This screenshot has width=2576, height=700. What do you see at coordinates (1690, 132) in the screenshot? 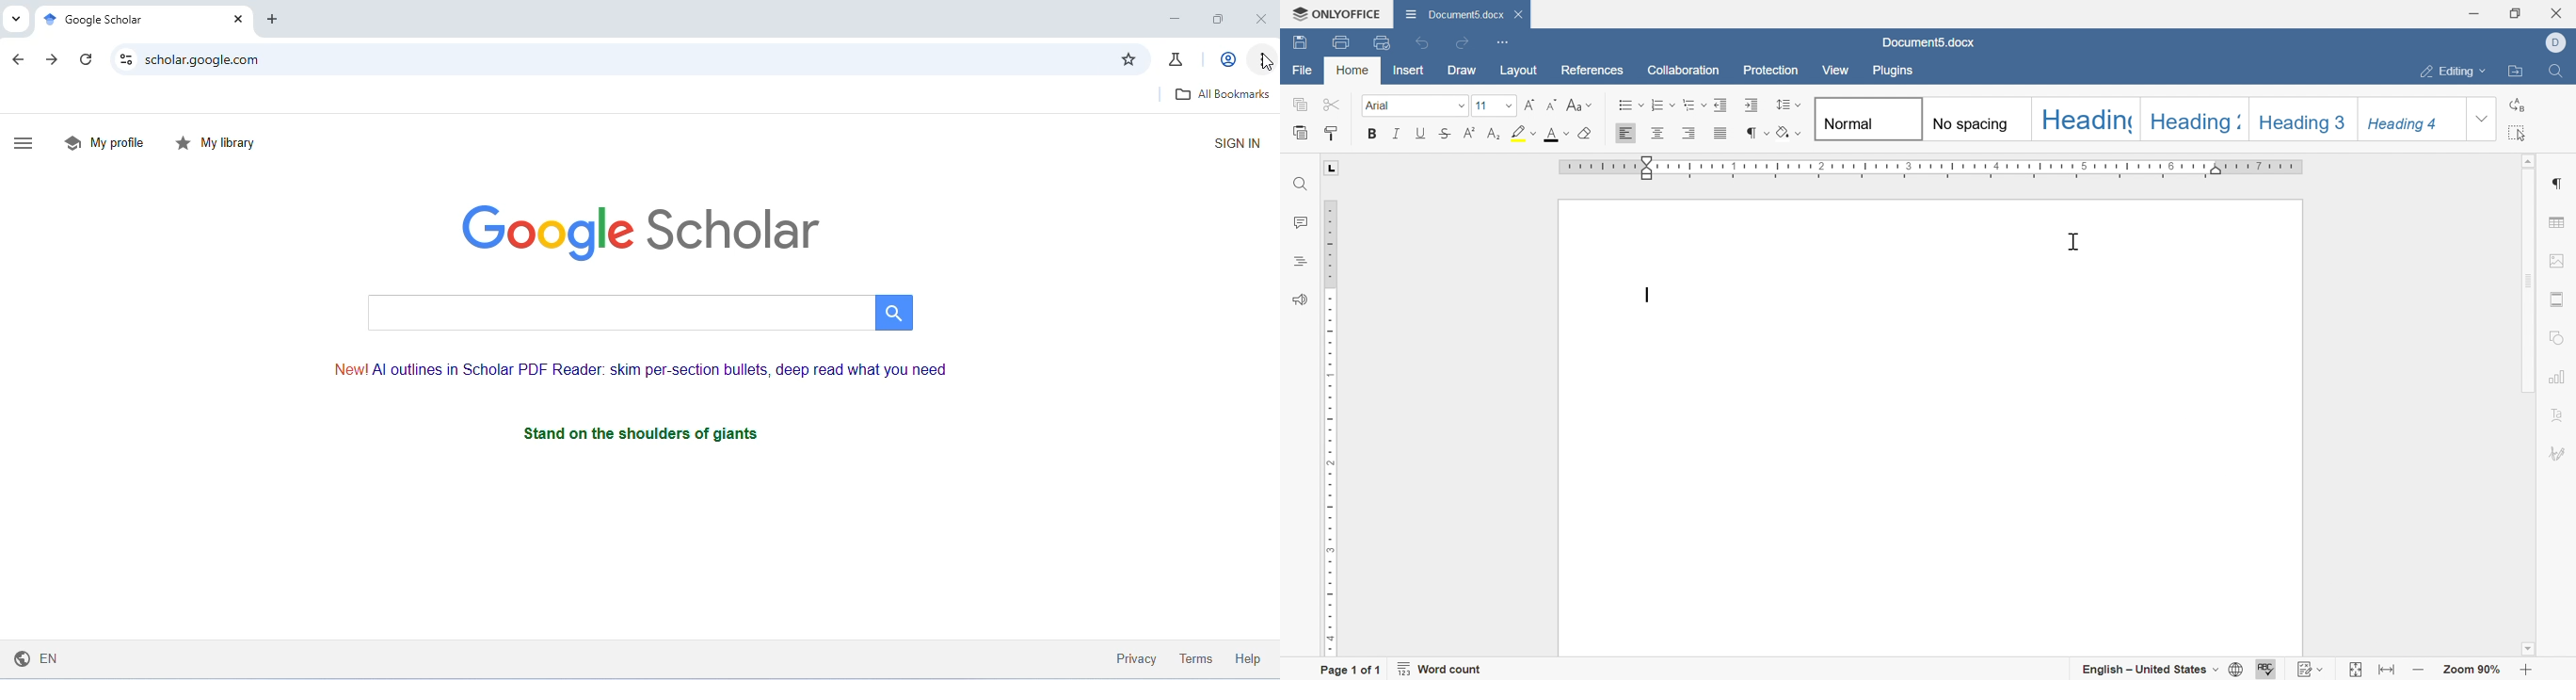
I see `align right` at bounding box center [1690, 132].